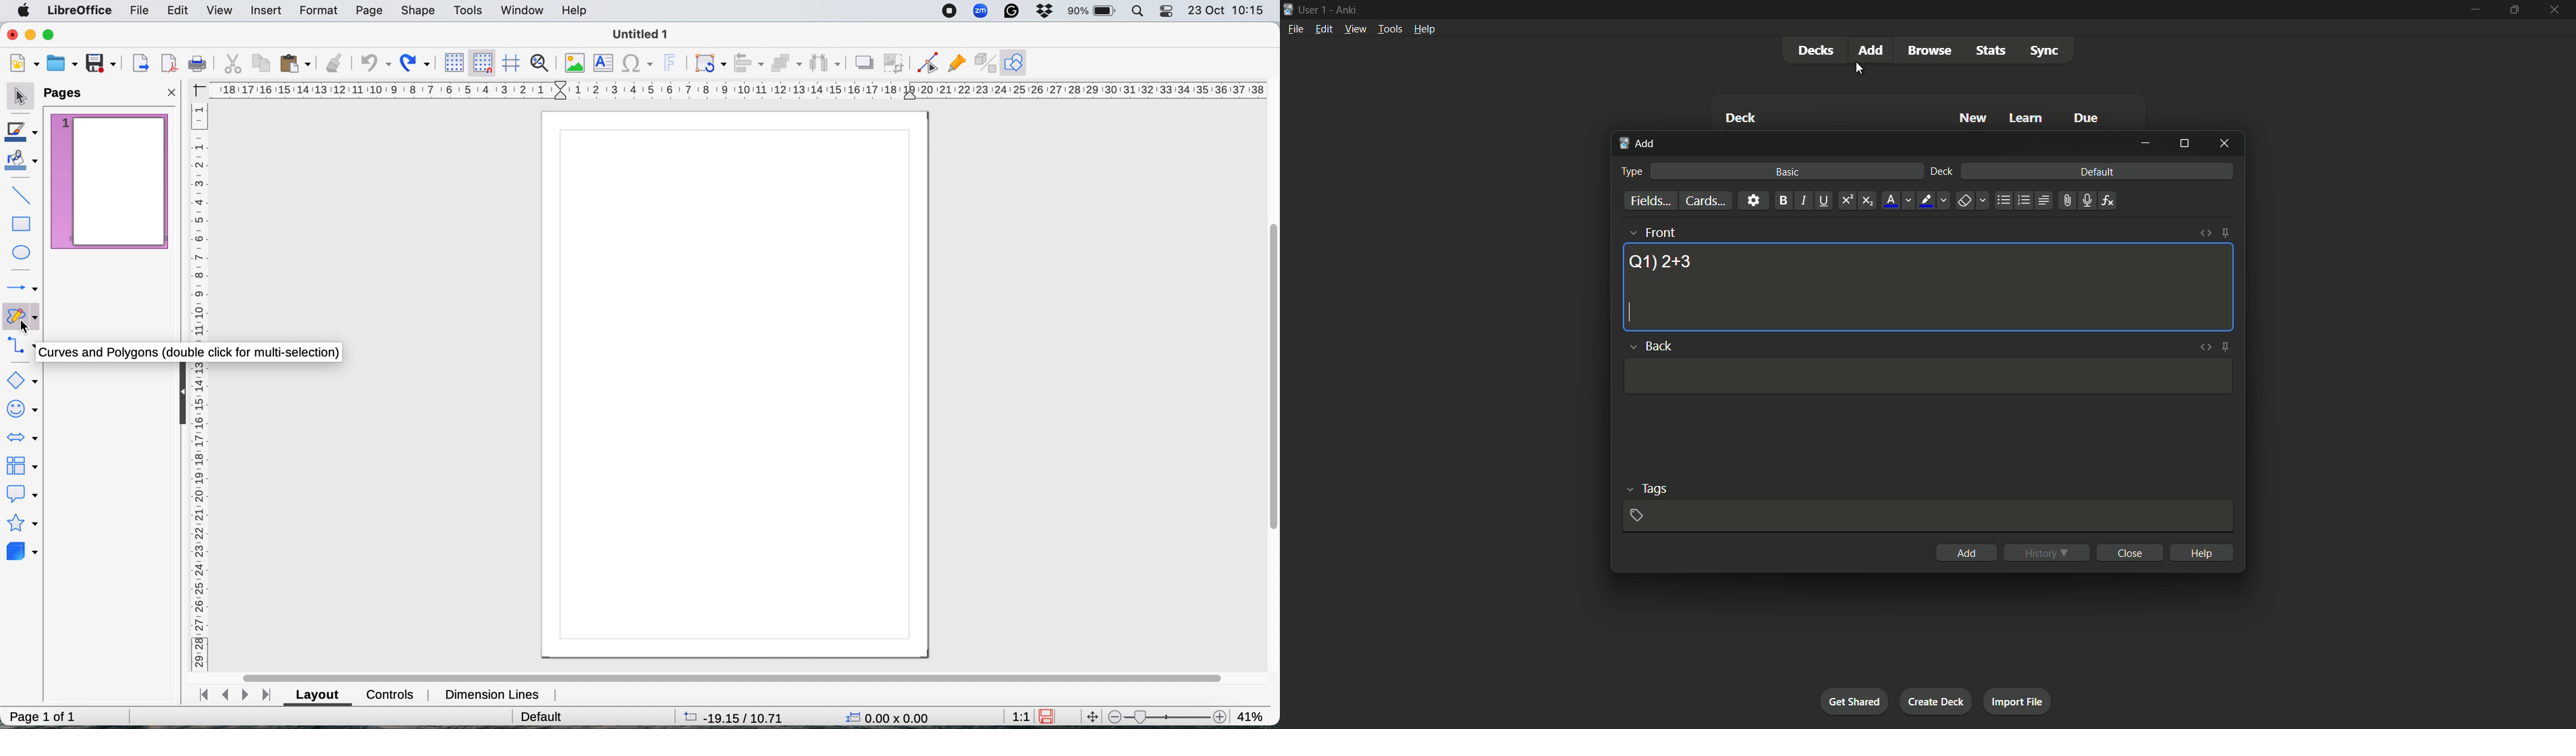  Describe the element at coordinates (1924, 201) in the screenshot. I see `highlight text` at that location.